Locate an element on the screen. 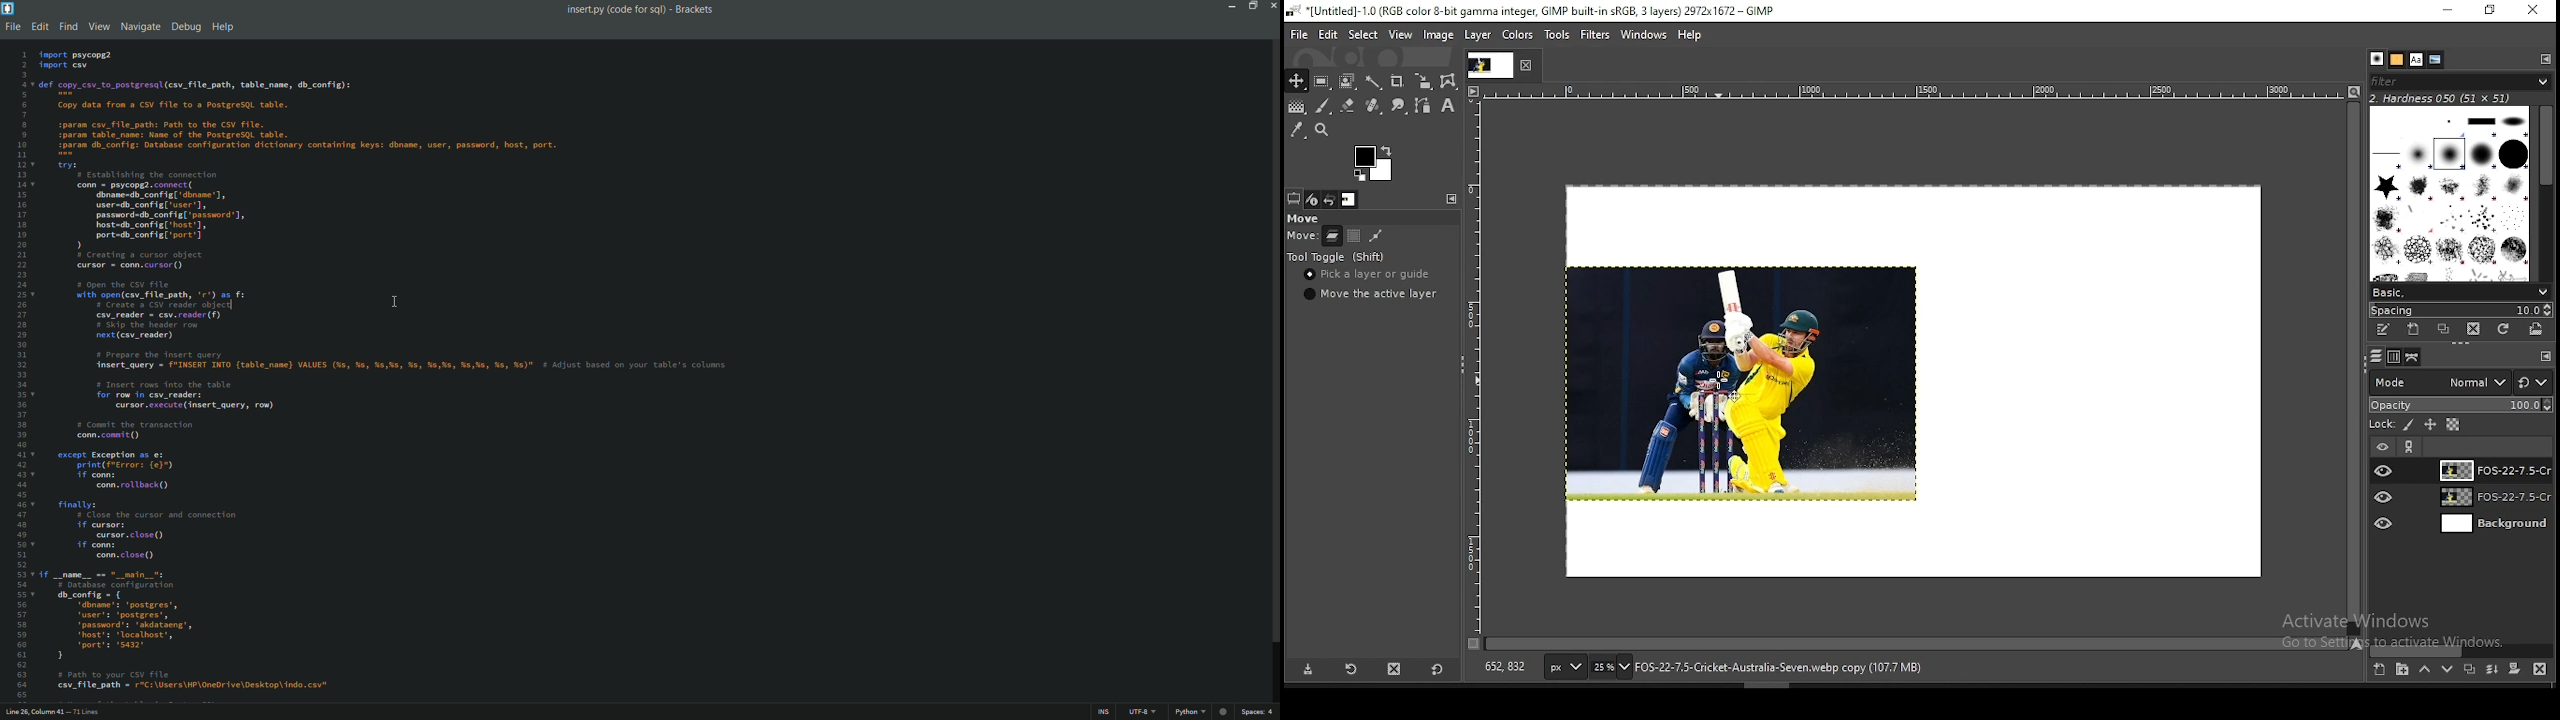  text is located at coordinates (1778, 668).